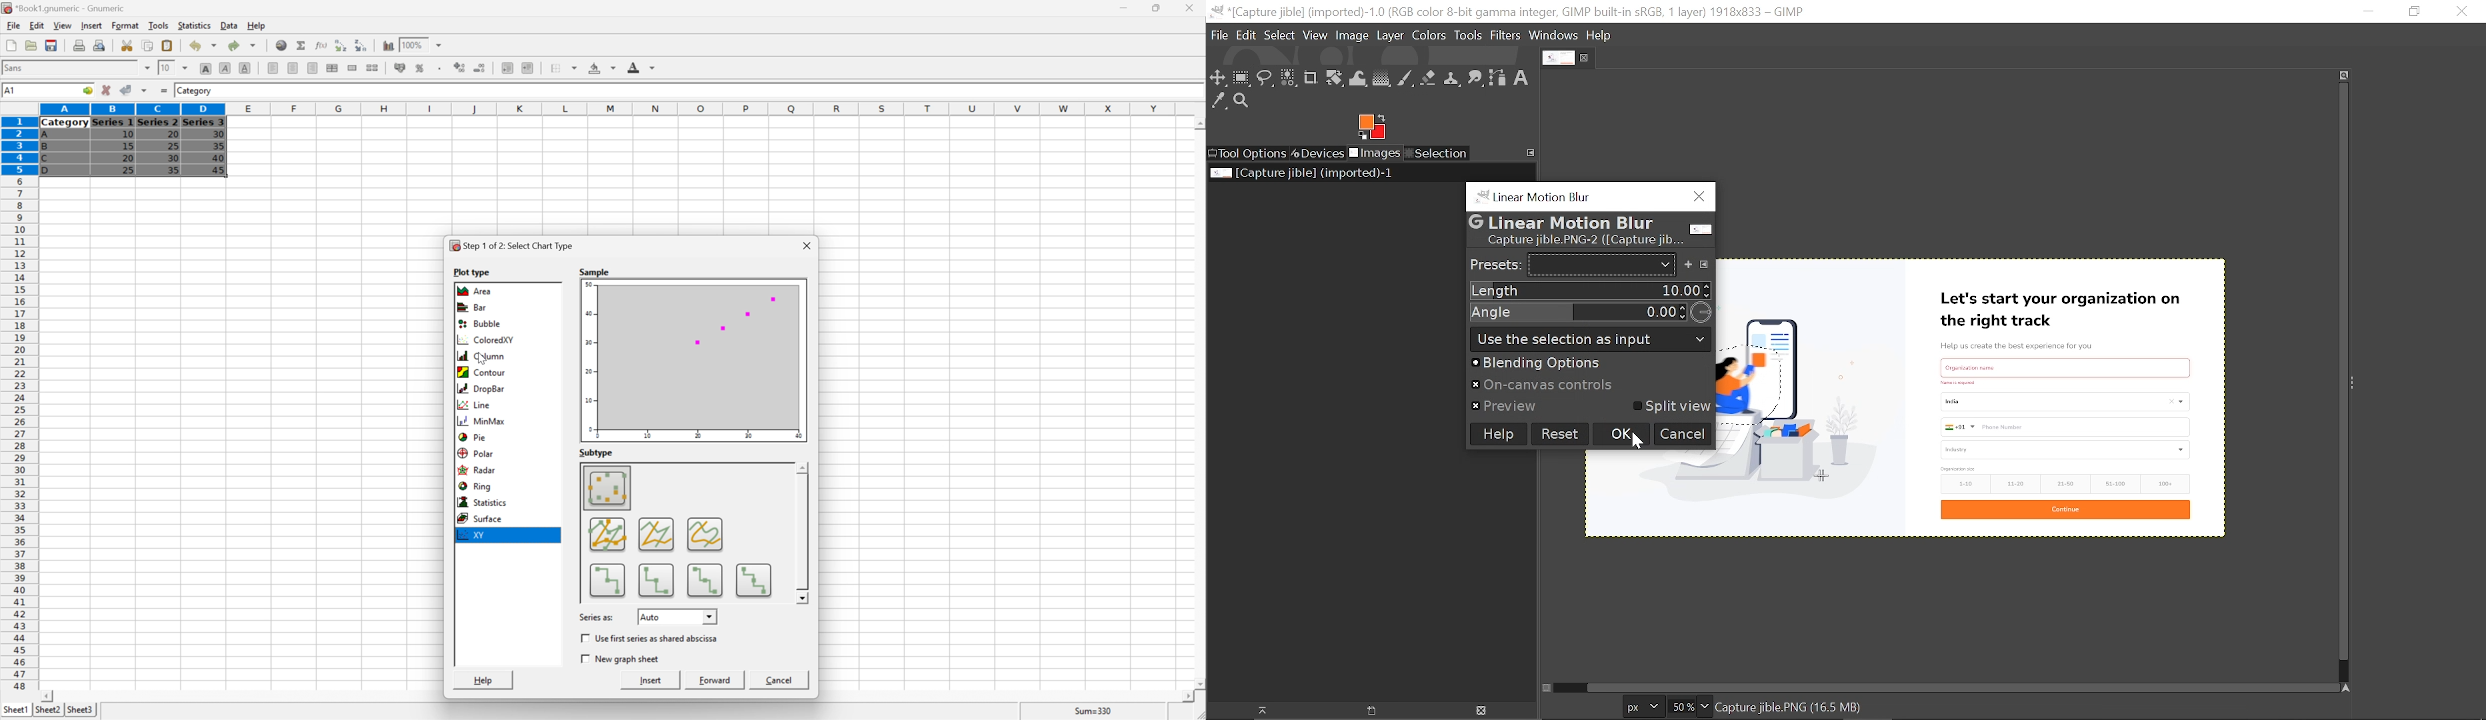  Describe the element at coordinates (204, 44) in the screenshot. I see `Undo` at that location.